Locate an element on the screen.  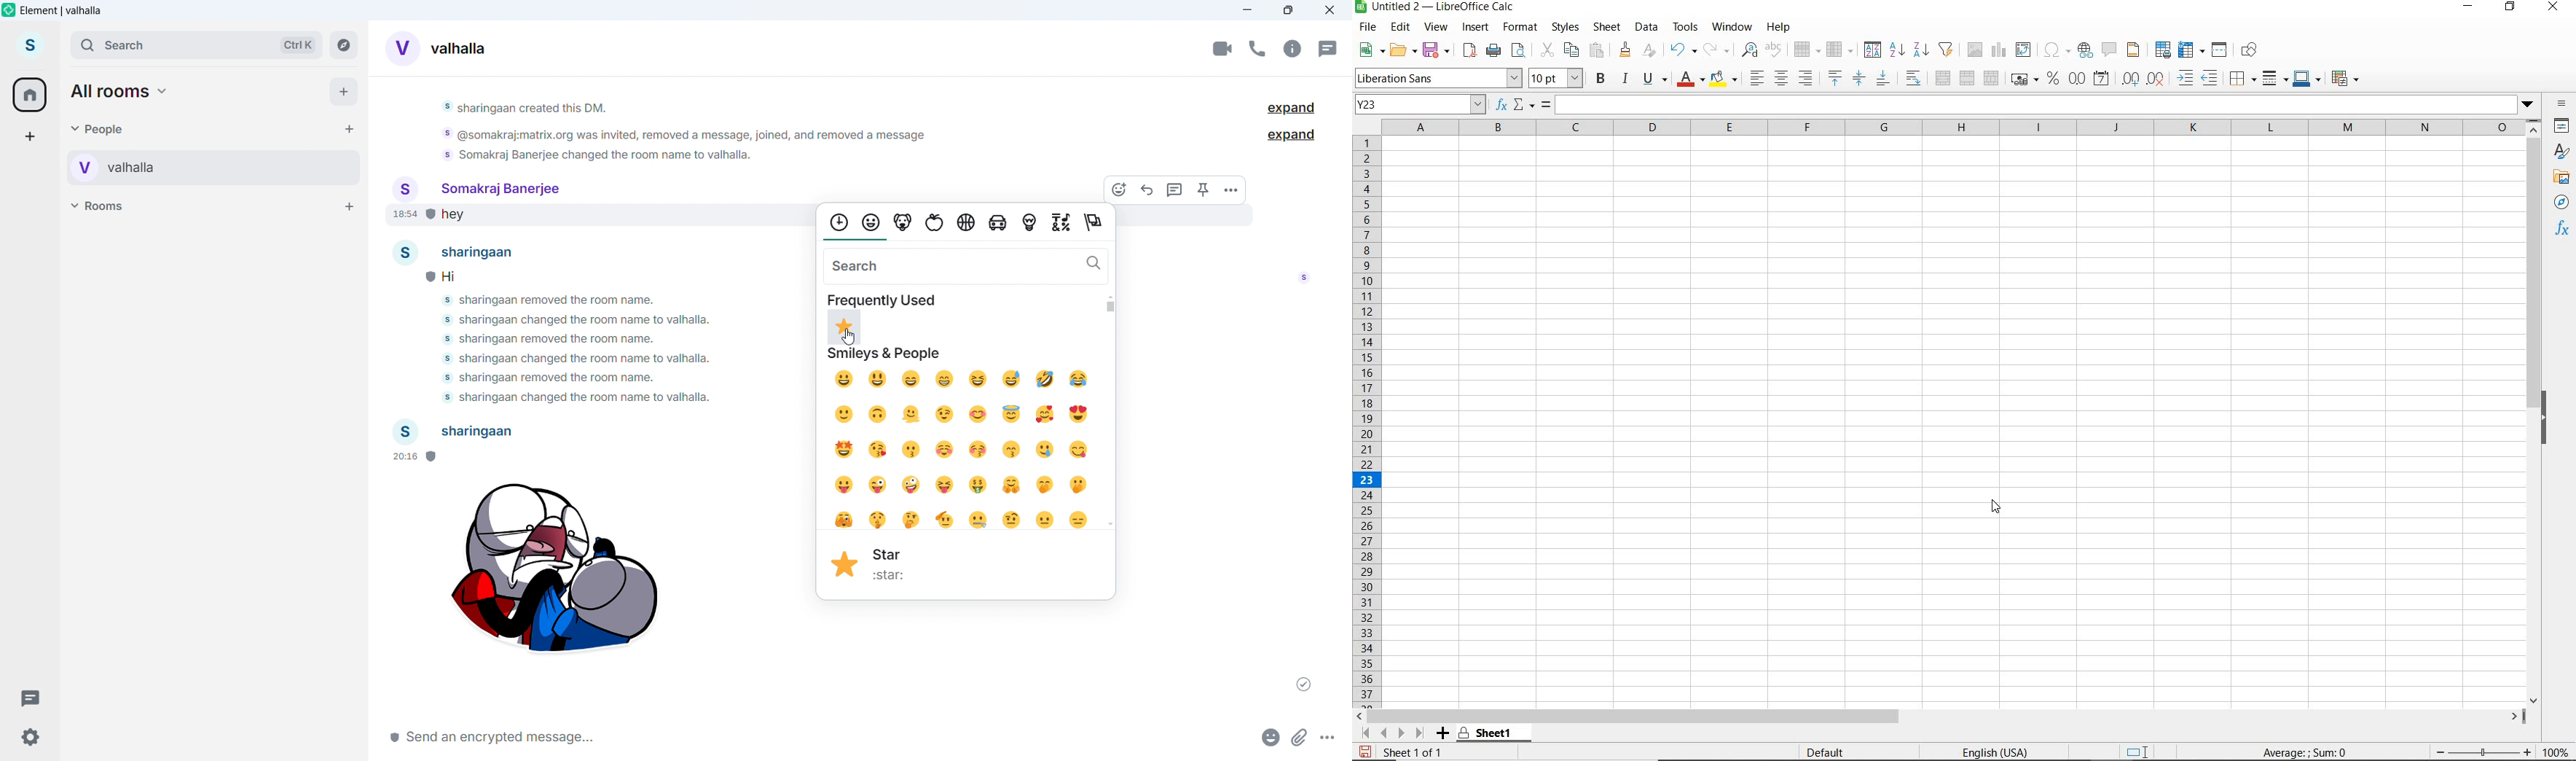
PRINT is located at coordinates (1493, 51).